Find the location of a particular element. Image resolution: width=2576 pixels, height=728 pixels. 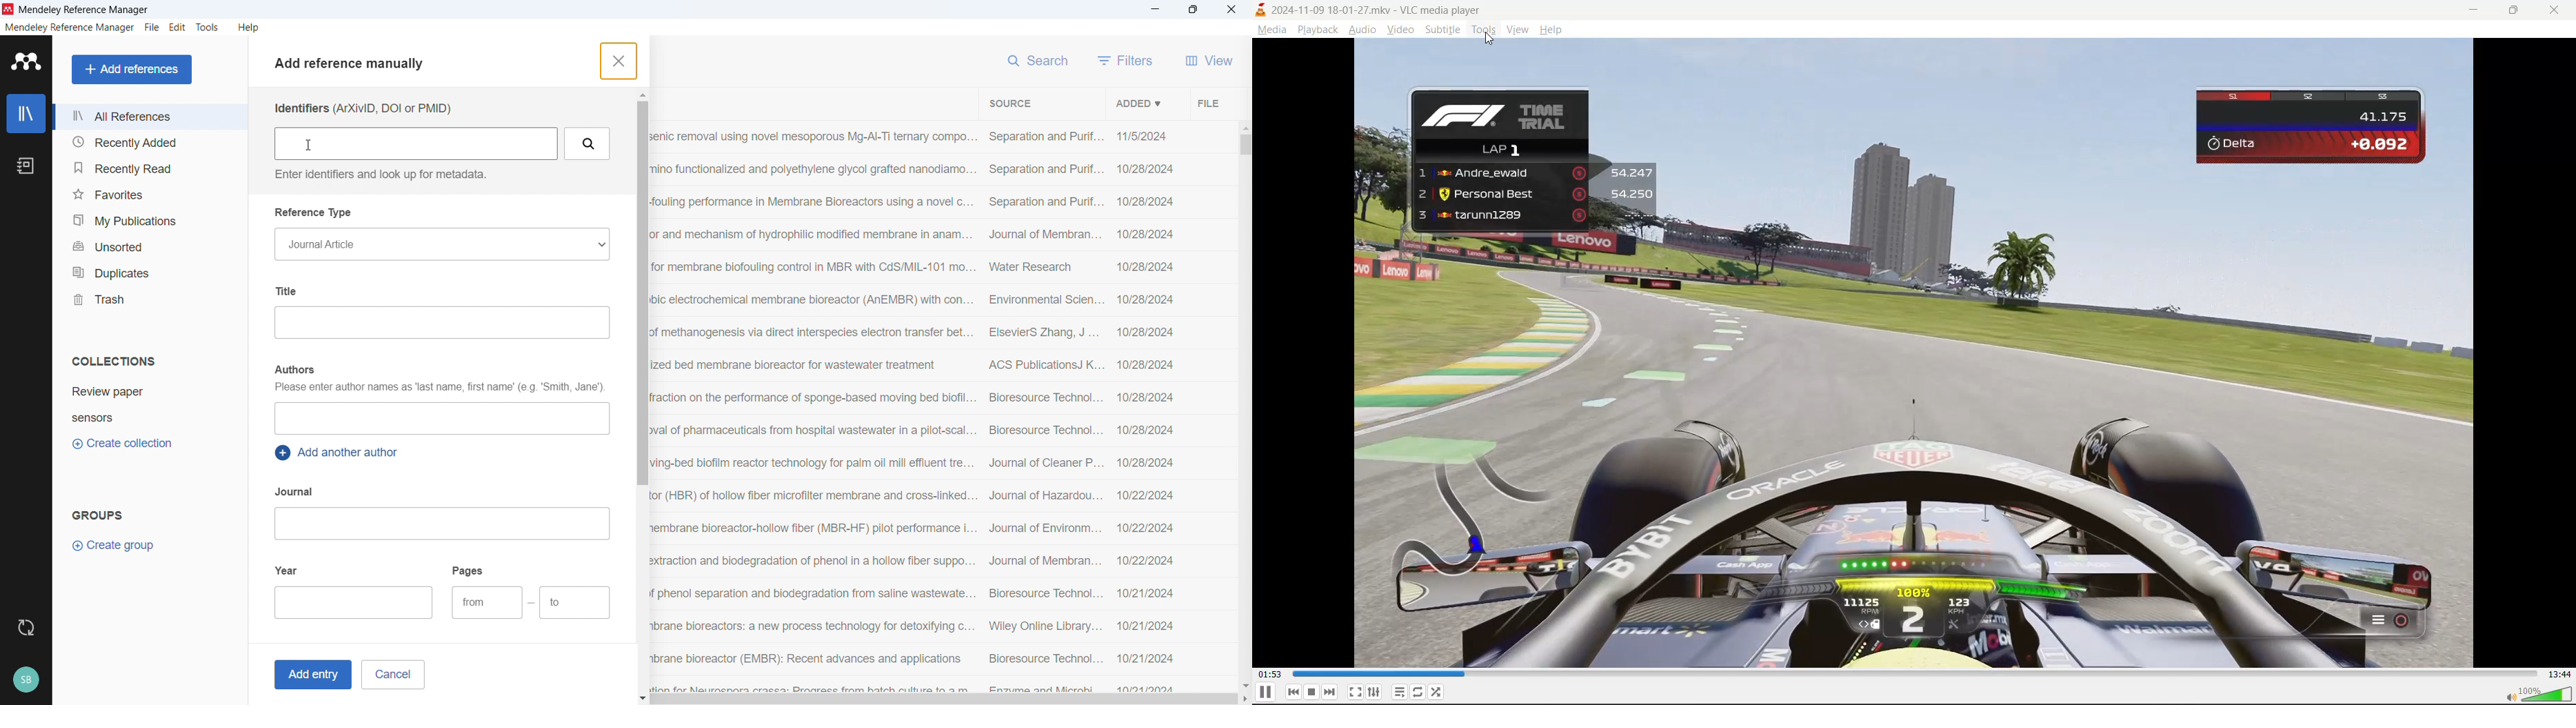

minimise  is located at coordinates (1156, 10).